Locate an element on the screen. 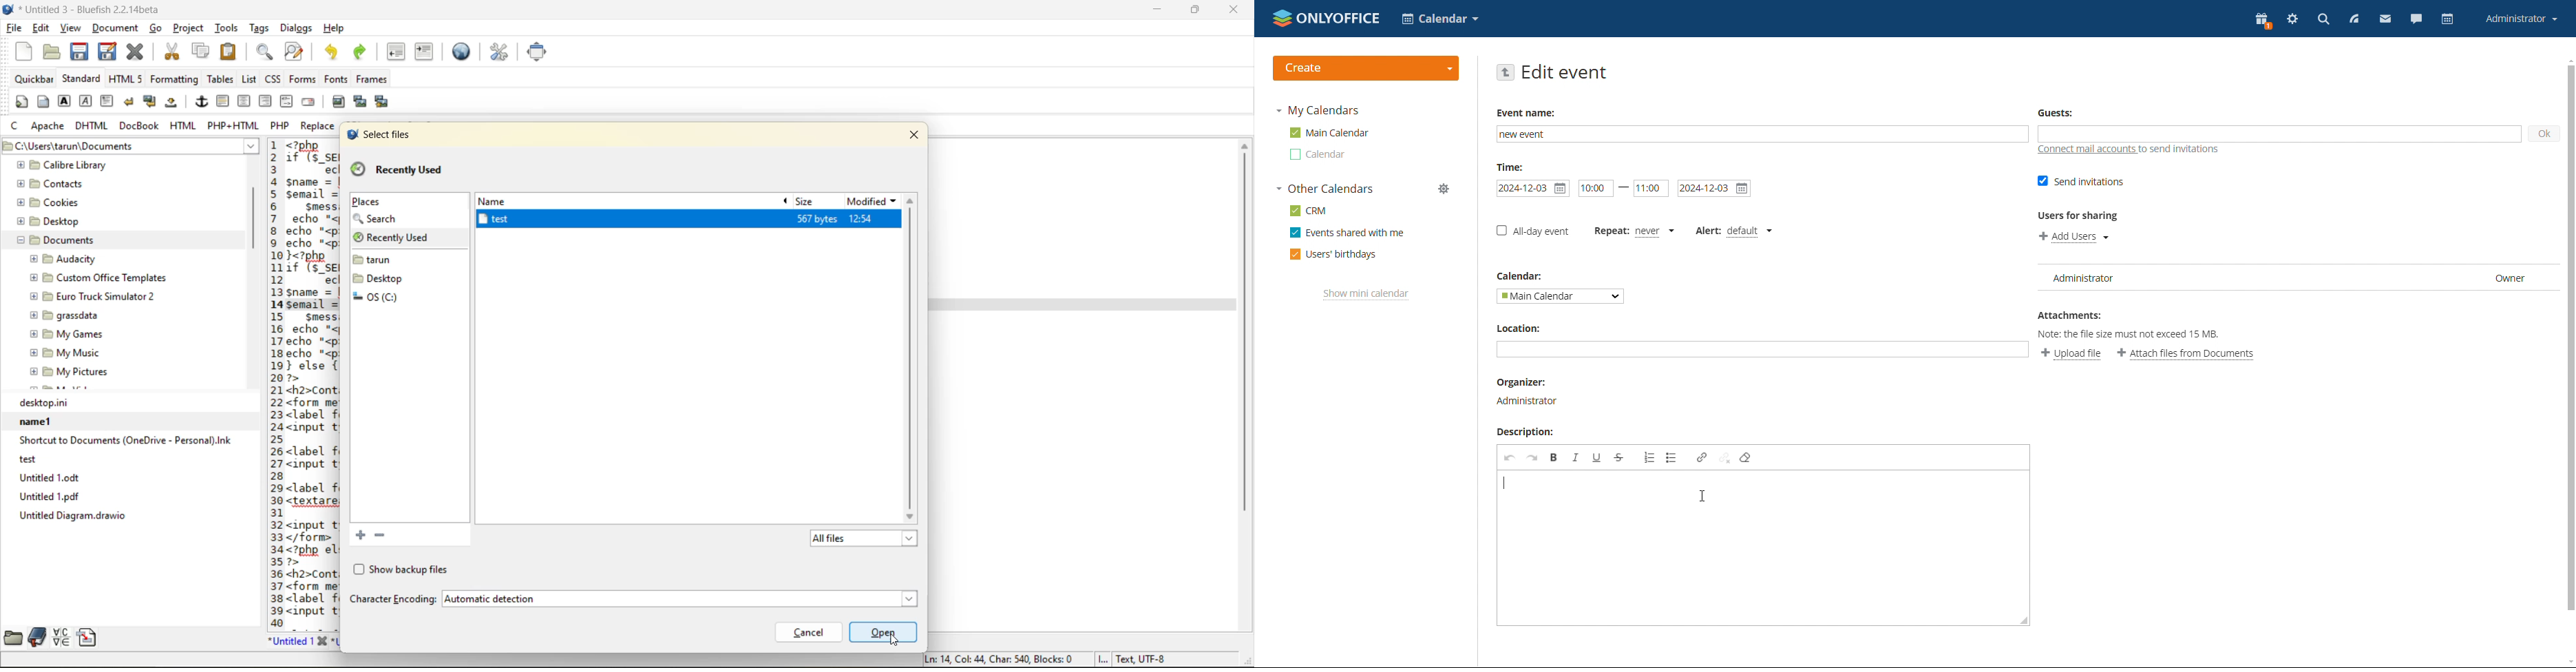 The height and width of the screenshot is (672, 2576). insert/remove bulleted list is located at coordinates (1674, 457).